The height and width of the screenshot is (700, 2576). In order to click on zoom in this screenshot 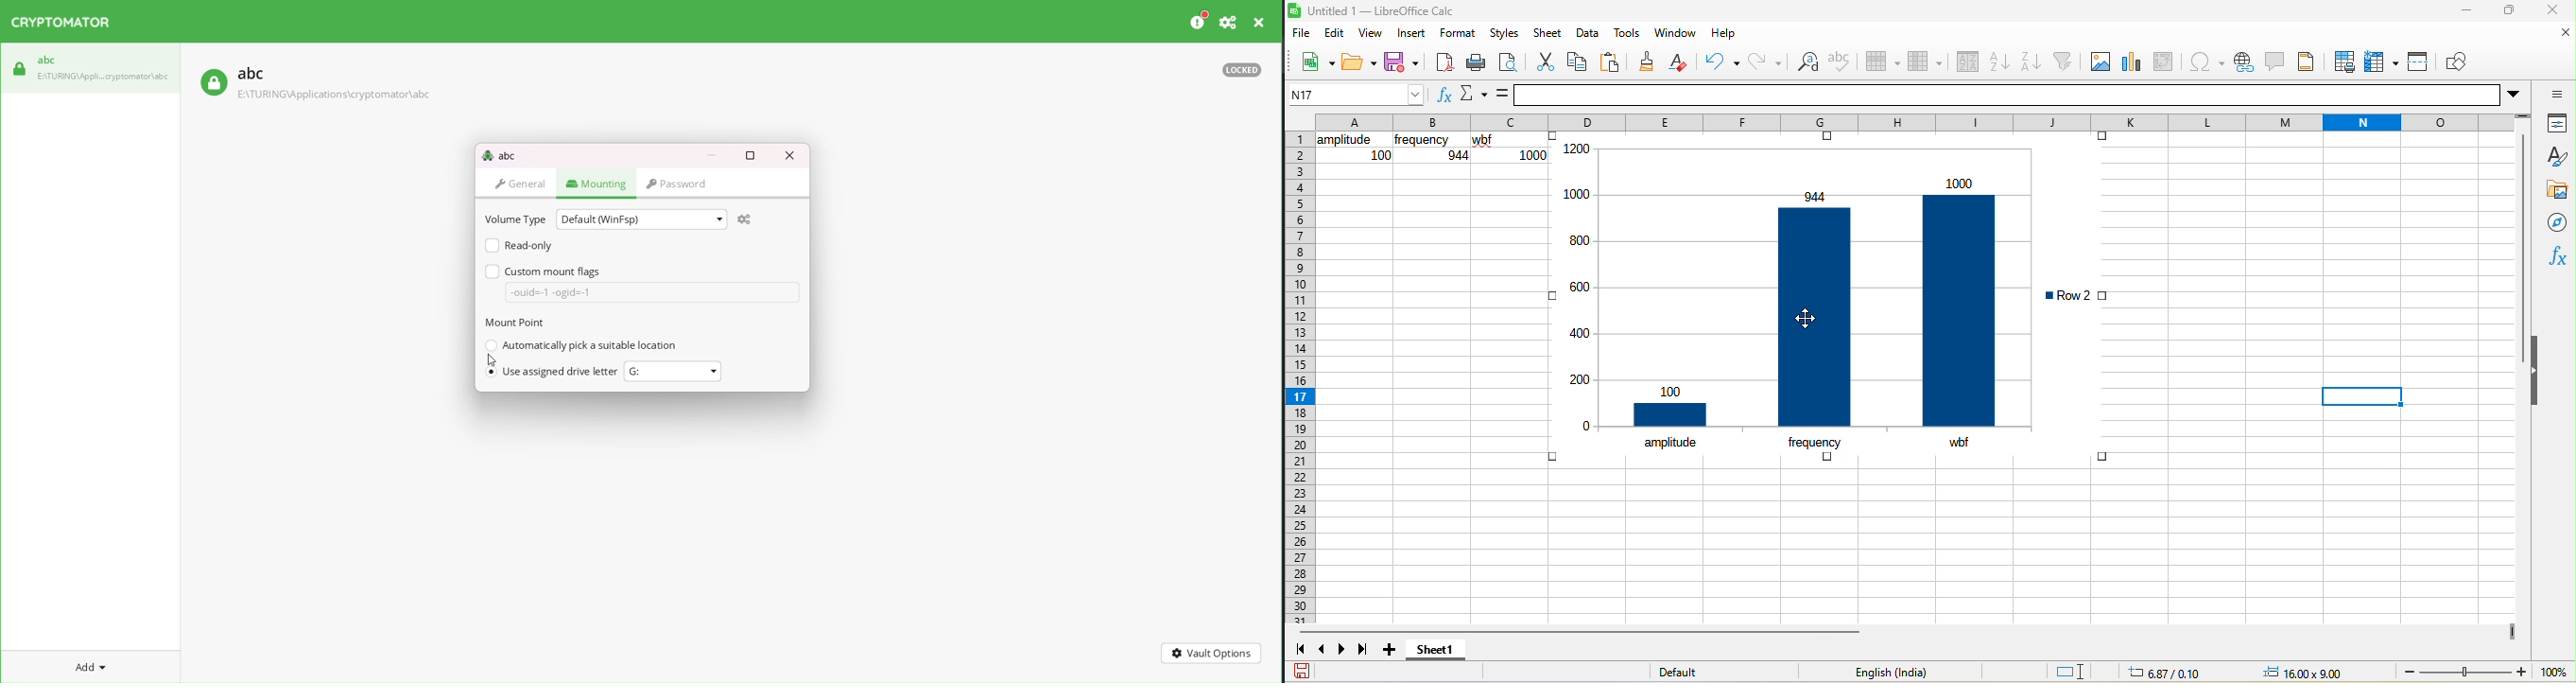, I will do `click(2482, 671)`.